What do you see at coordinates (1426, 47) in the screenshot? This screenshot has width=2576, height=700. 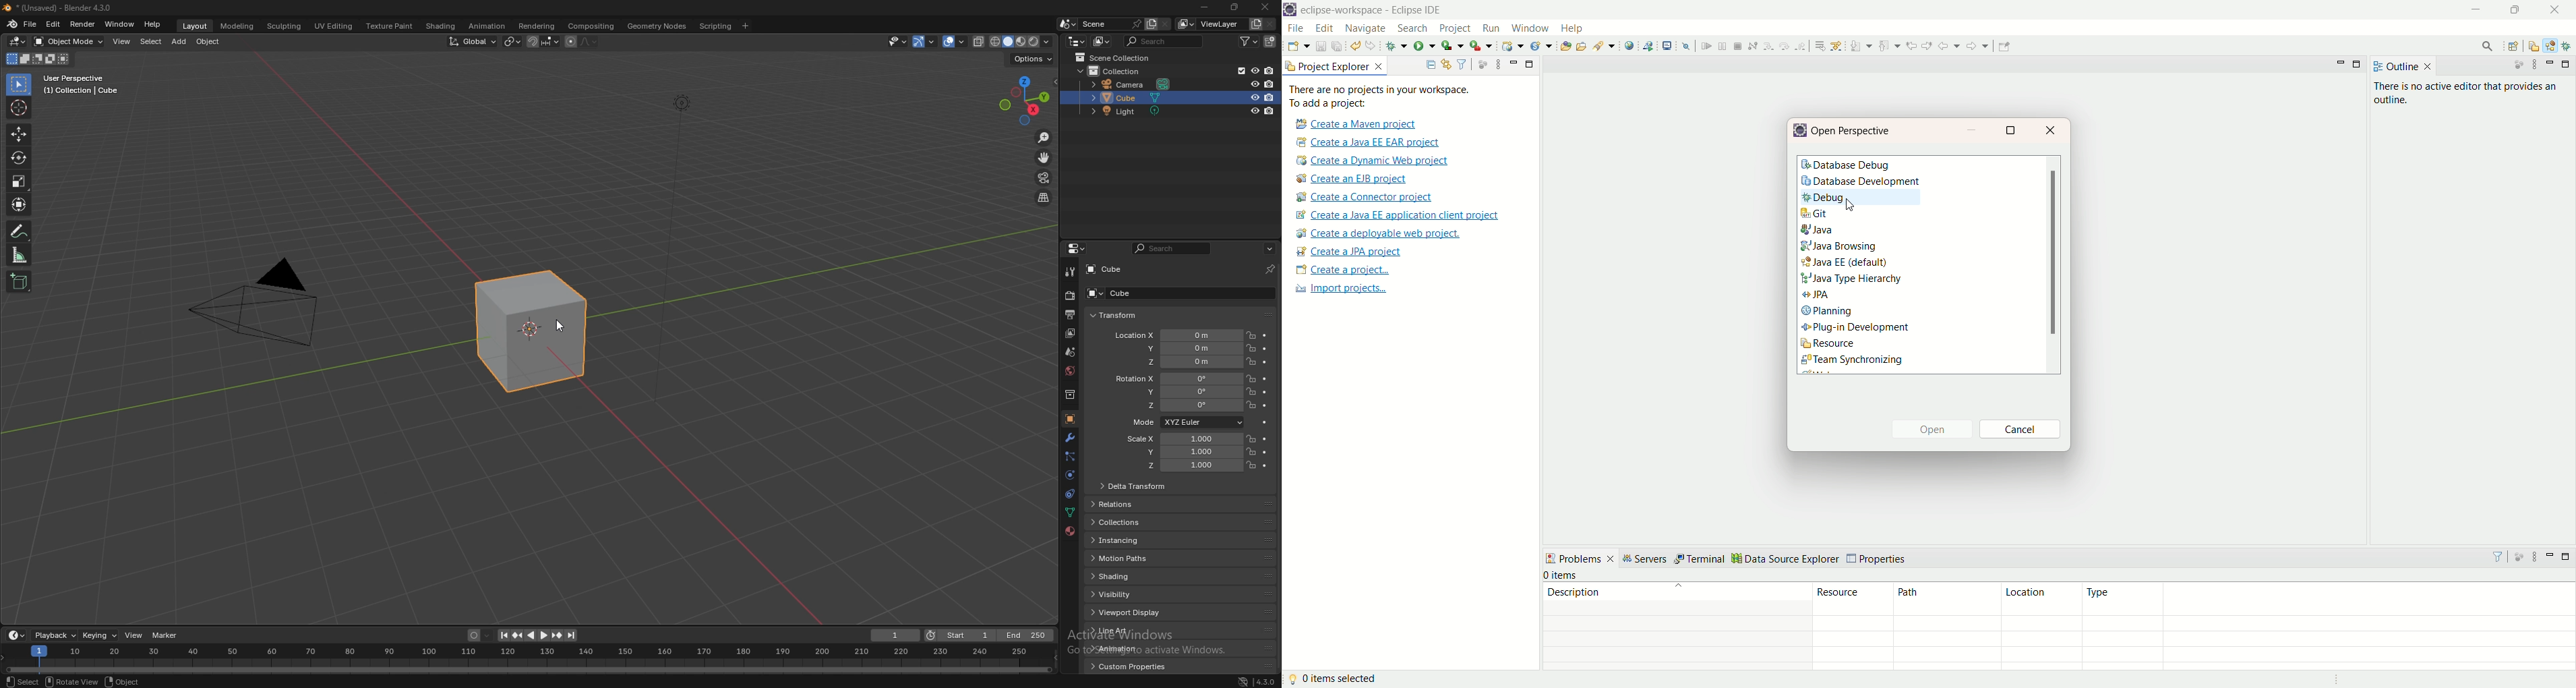 I see `run` at bounding box center [1426, 47].